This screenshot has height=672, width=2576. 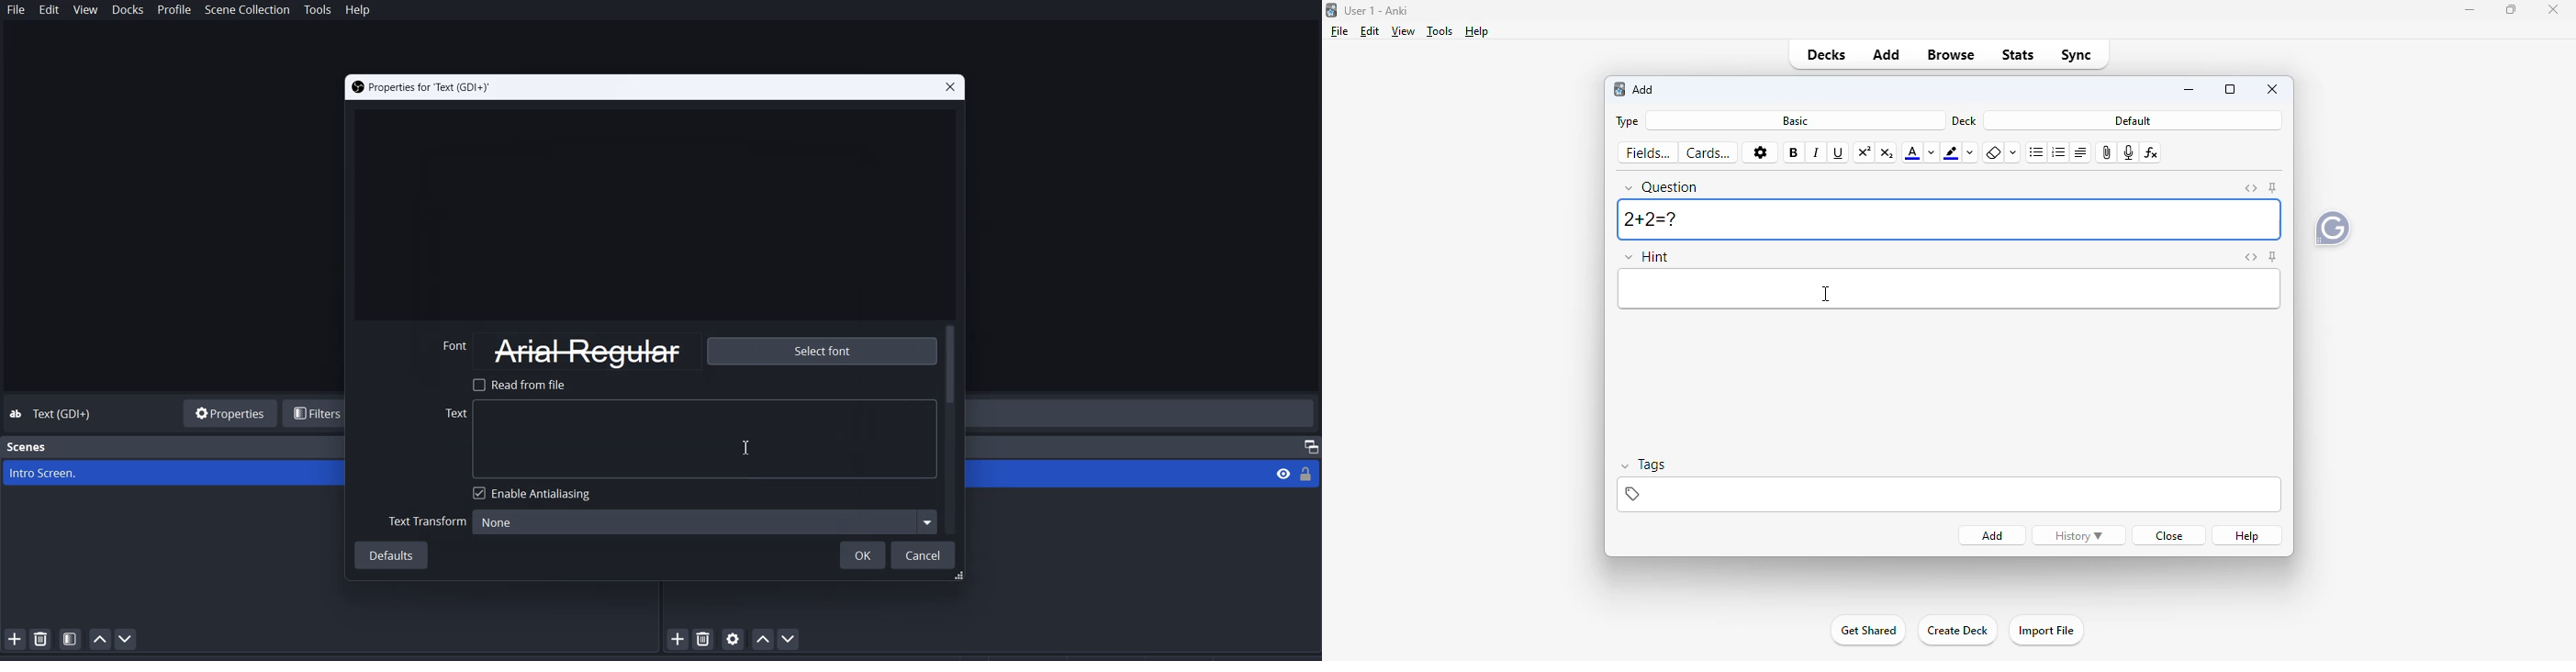 I want to click on deck, so click(x=1963, y=121).